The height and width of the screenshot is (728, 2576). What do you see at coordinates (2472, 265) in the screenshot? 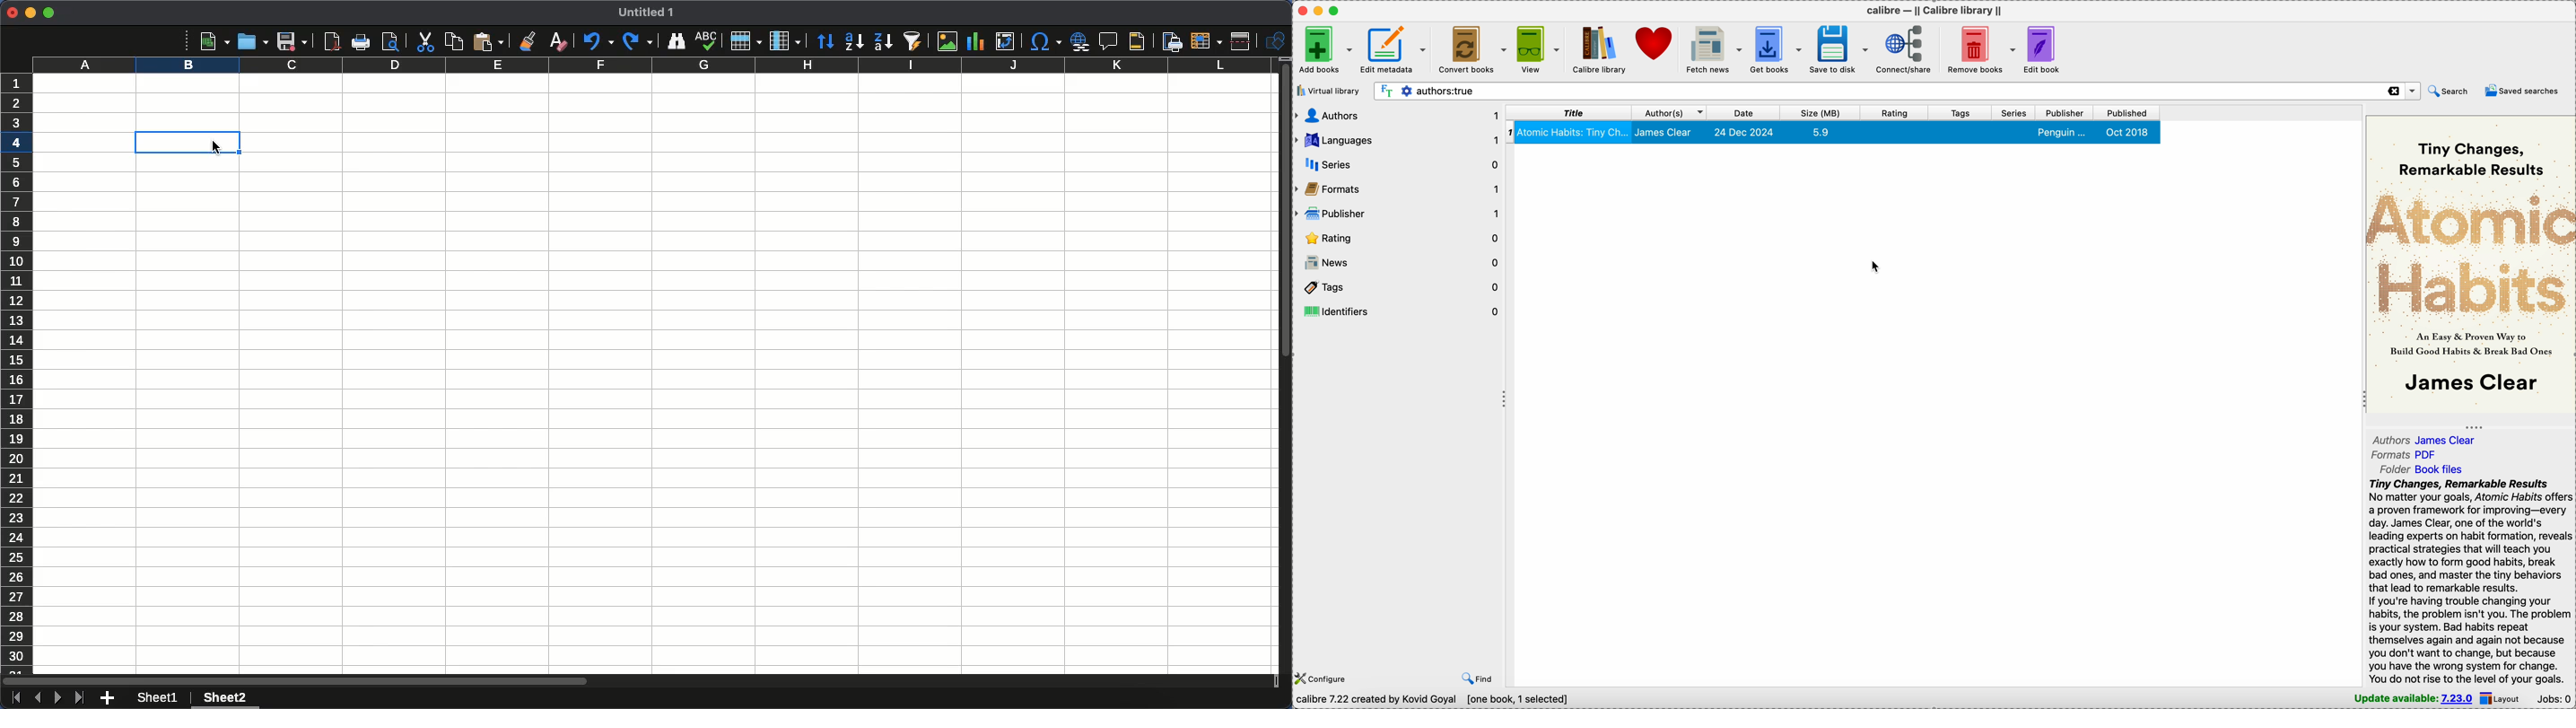
I see `Atomic Habits - book cover preview` at bounding box center [2472, 265].